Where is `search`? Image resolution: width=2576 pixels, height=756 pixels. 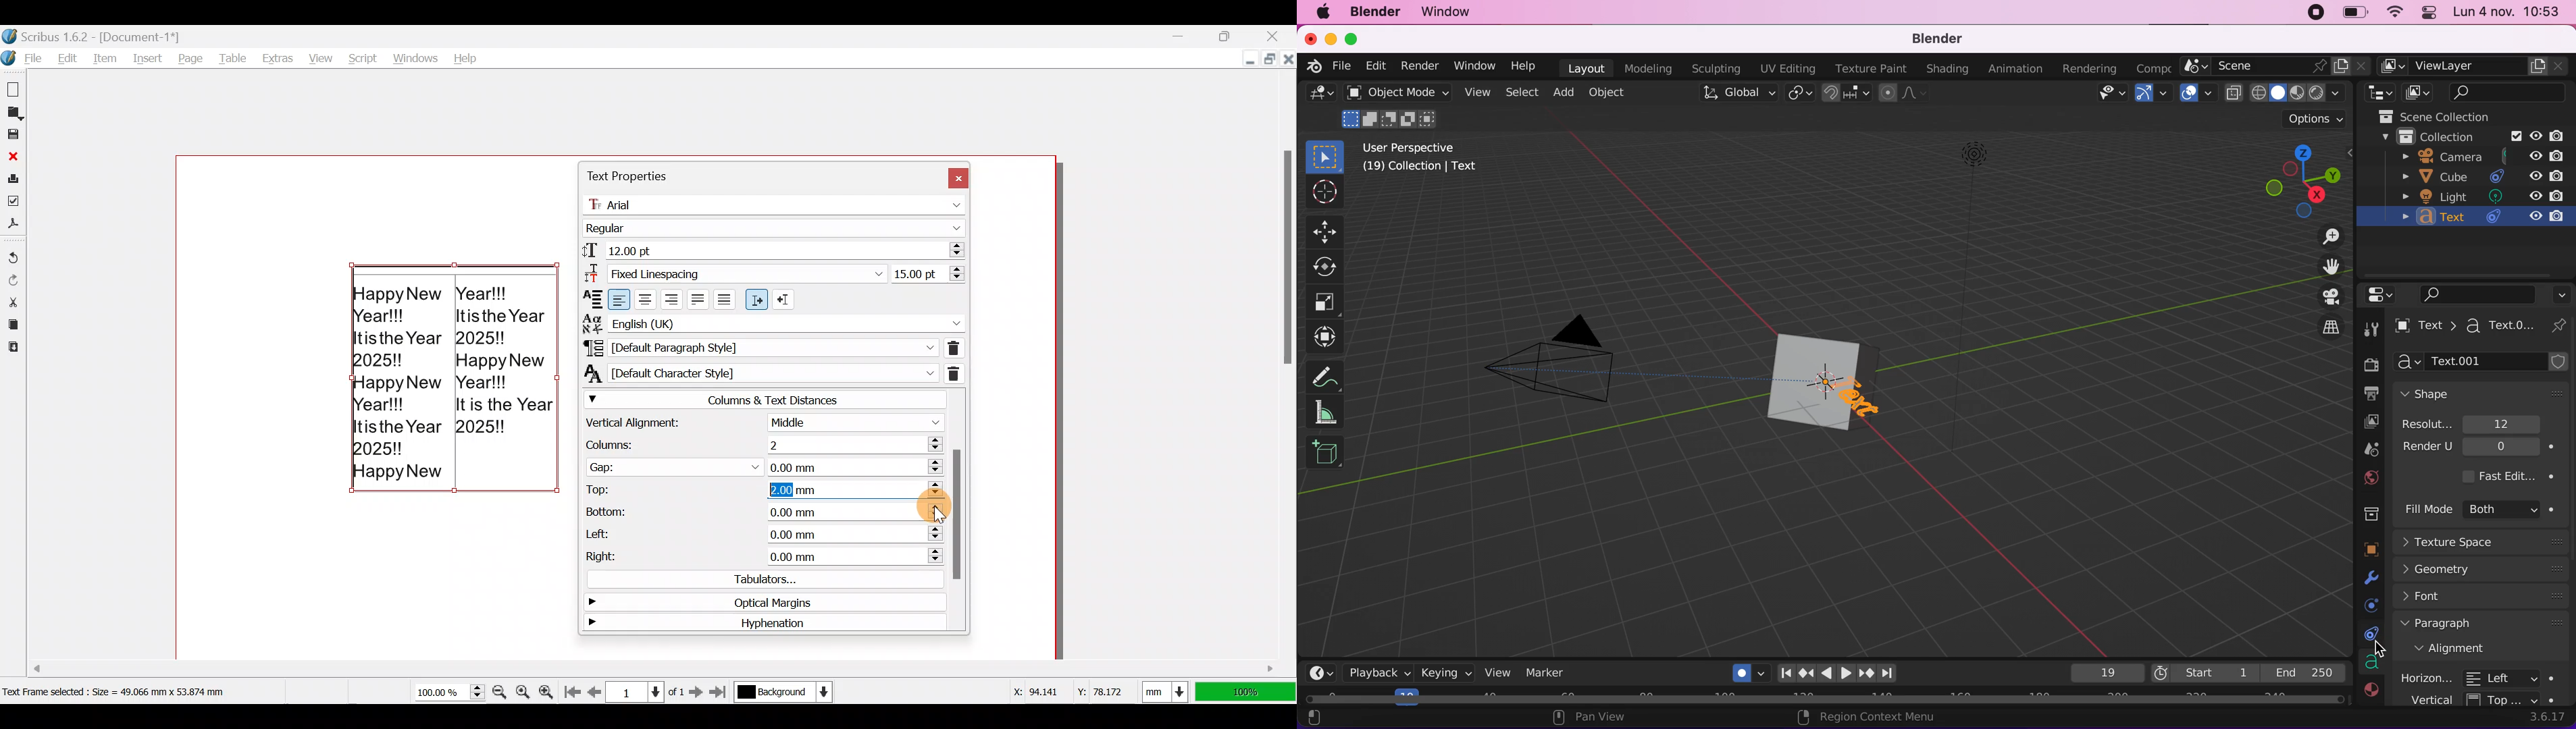 search is located at coordinates (2511, 94).